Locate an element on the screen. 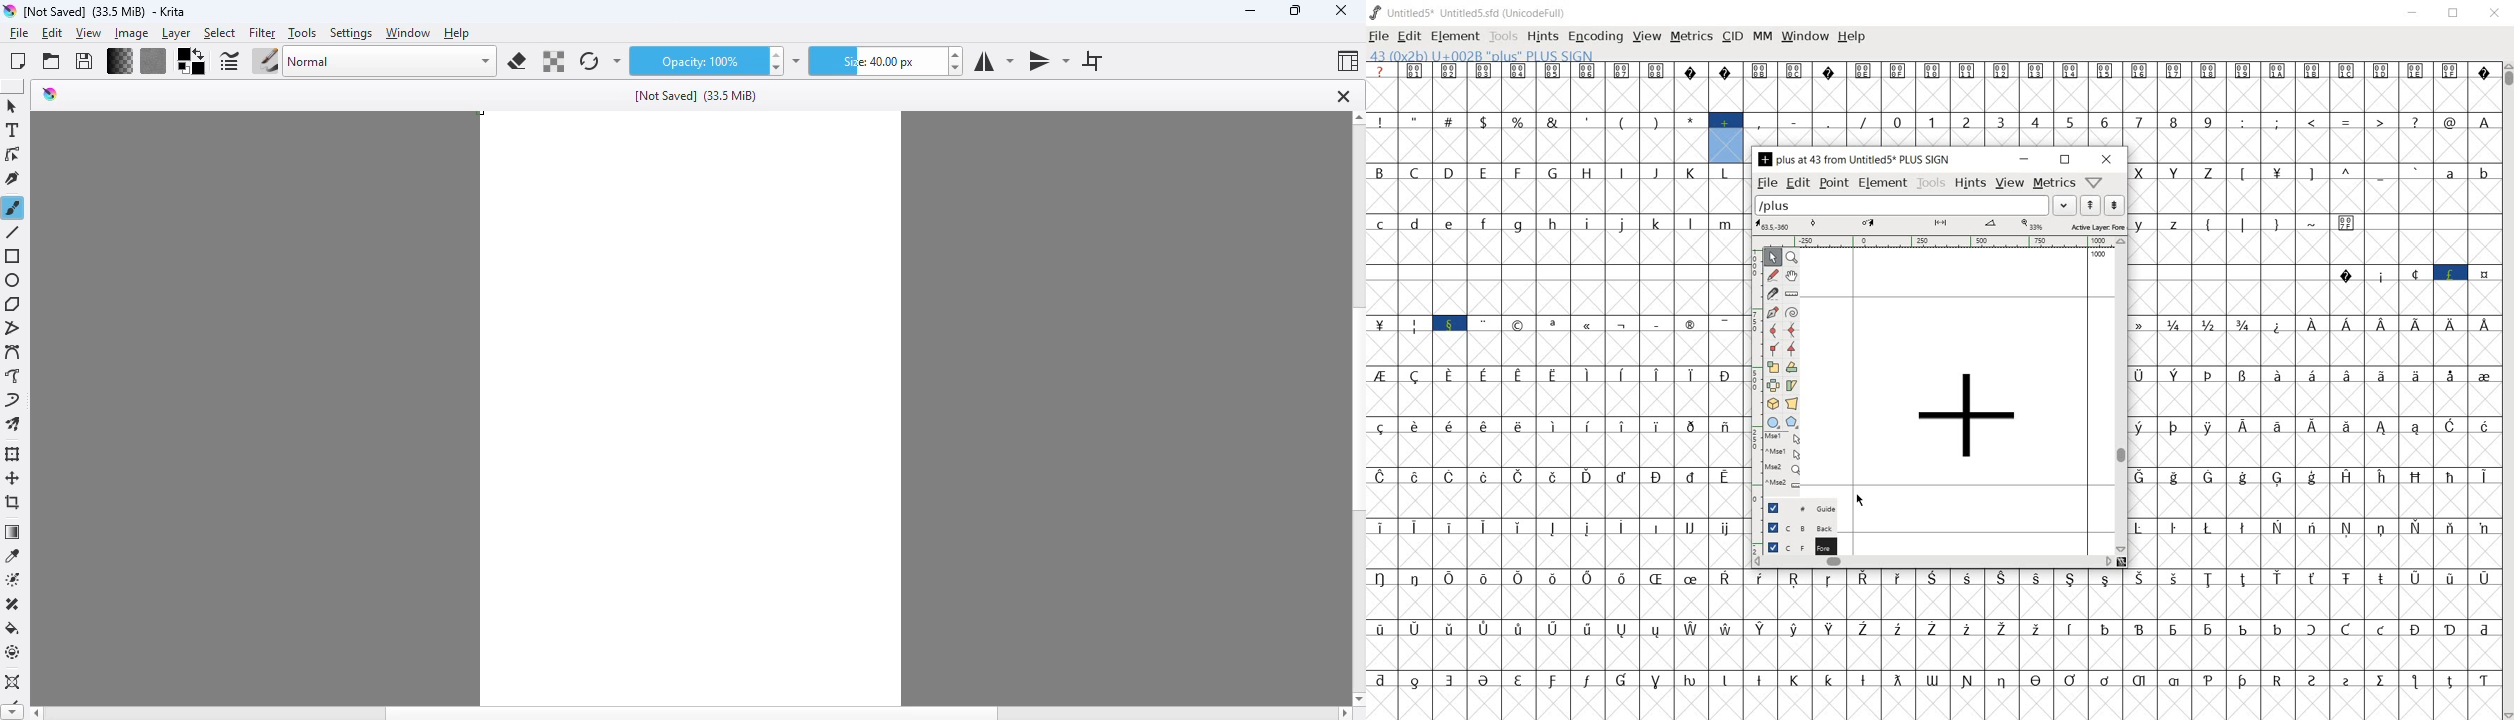  Latin extended characters is located at coordinates (2398, 342).